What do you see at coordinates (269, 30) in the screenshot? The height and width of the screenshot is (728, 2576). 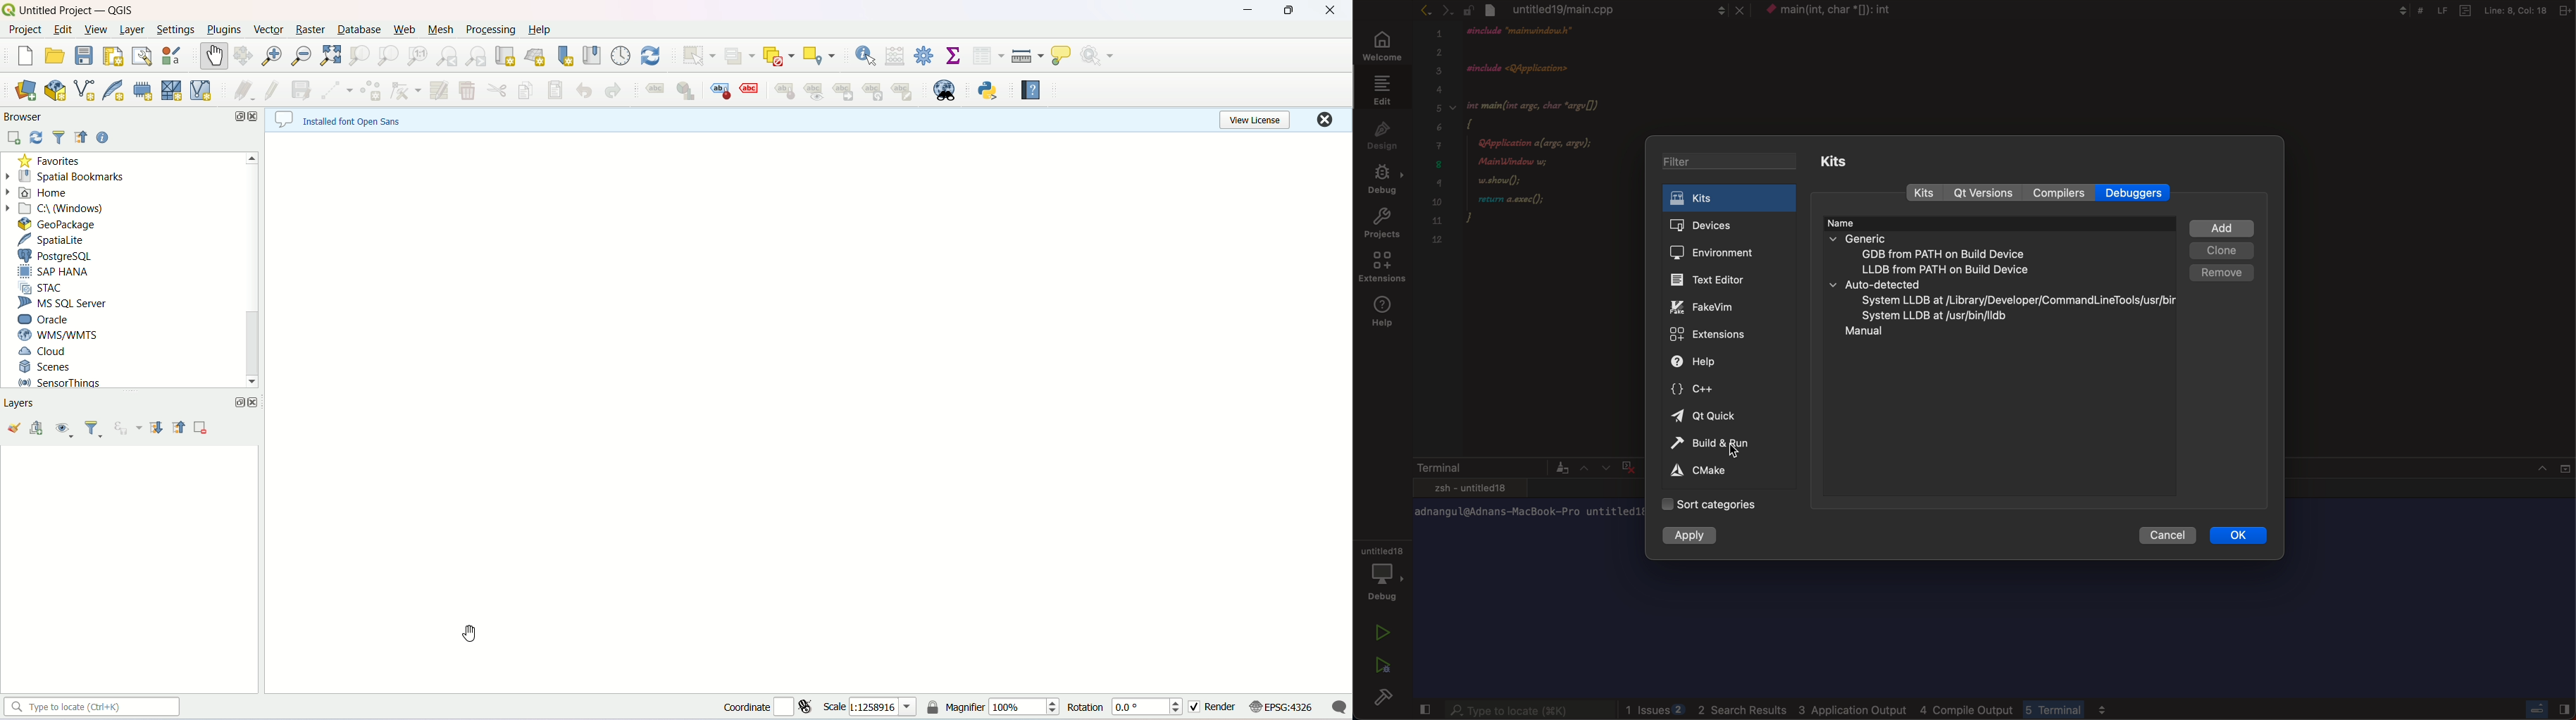 I see `vector` at bounding box center [269, 30].